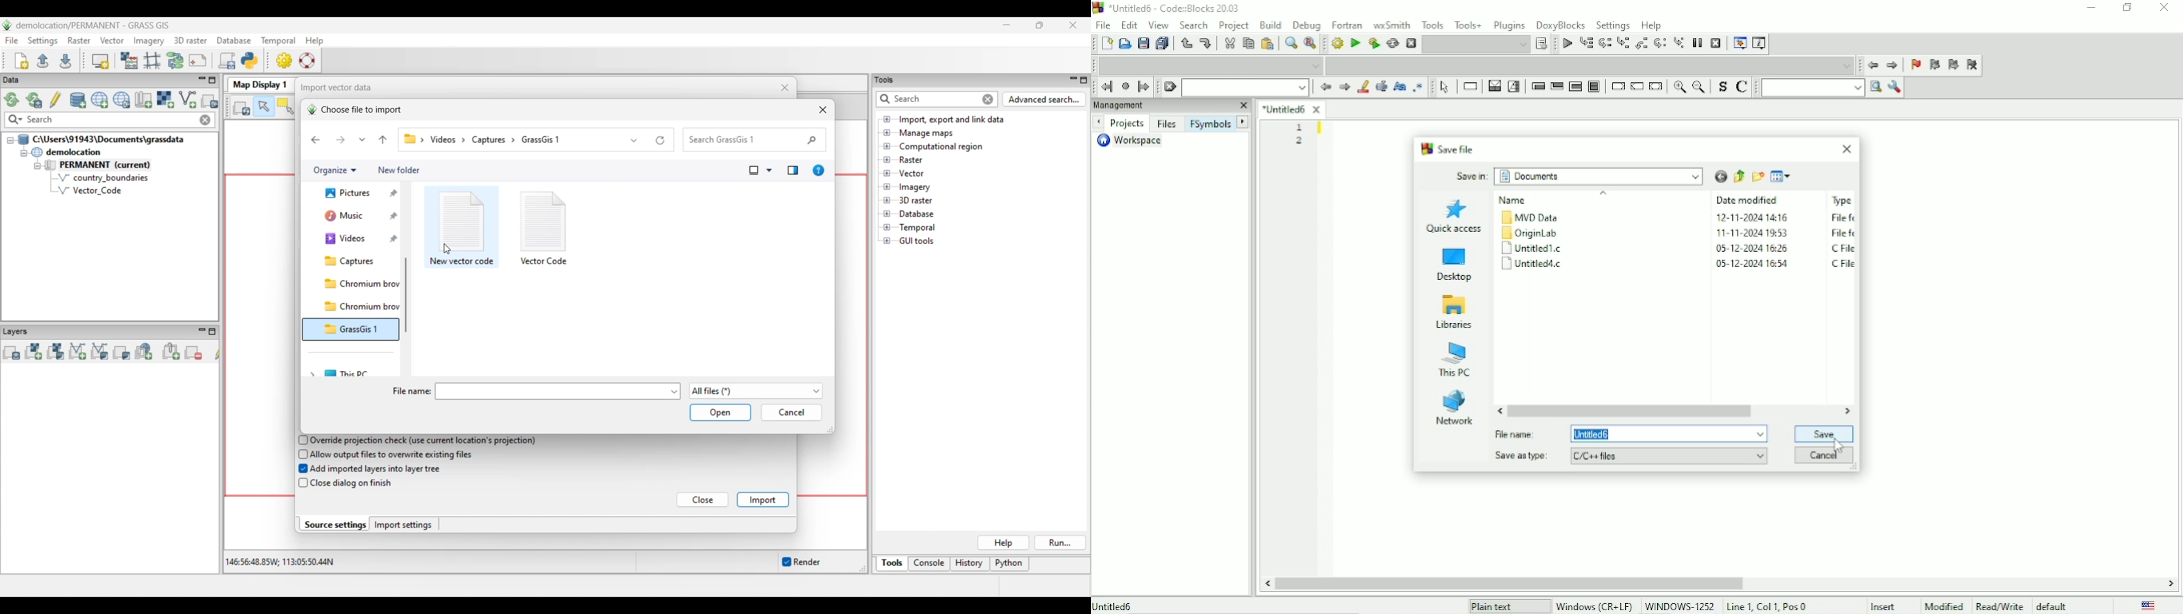 This screenshot has height=616, width=2184. What do you see at coordinates (1229, 43) in the screenshot?
I see `Cut` at bounding box center [1229, 43].